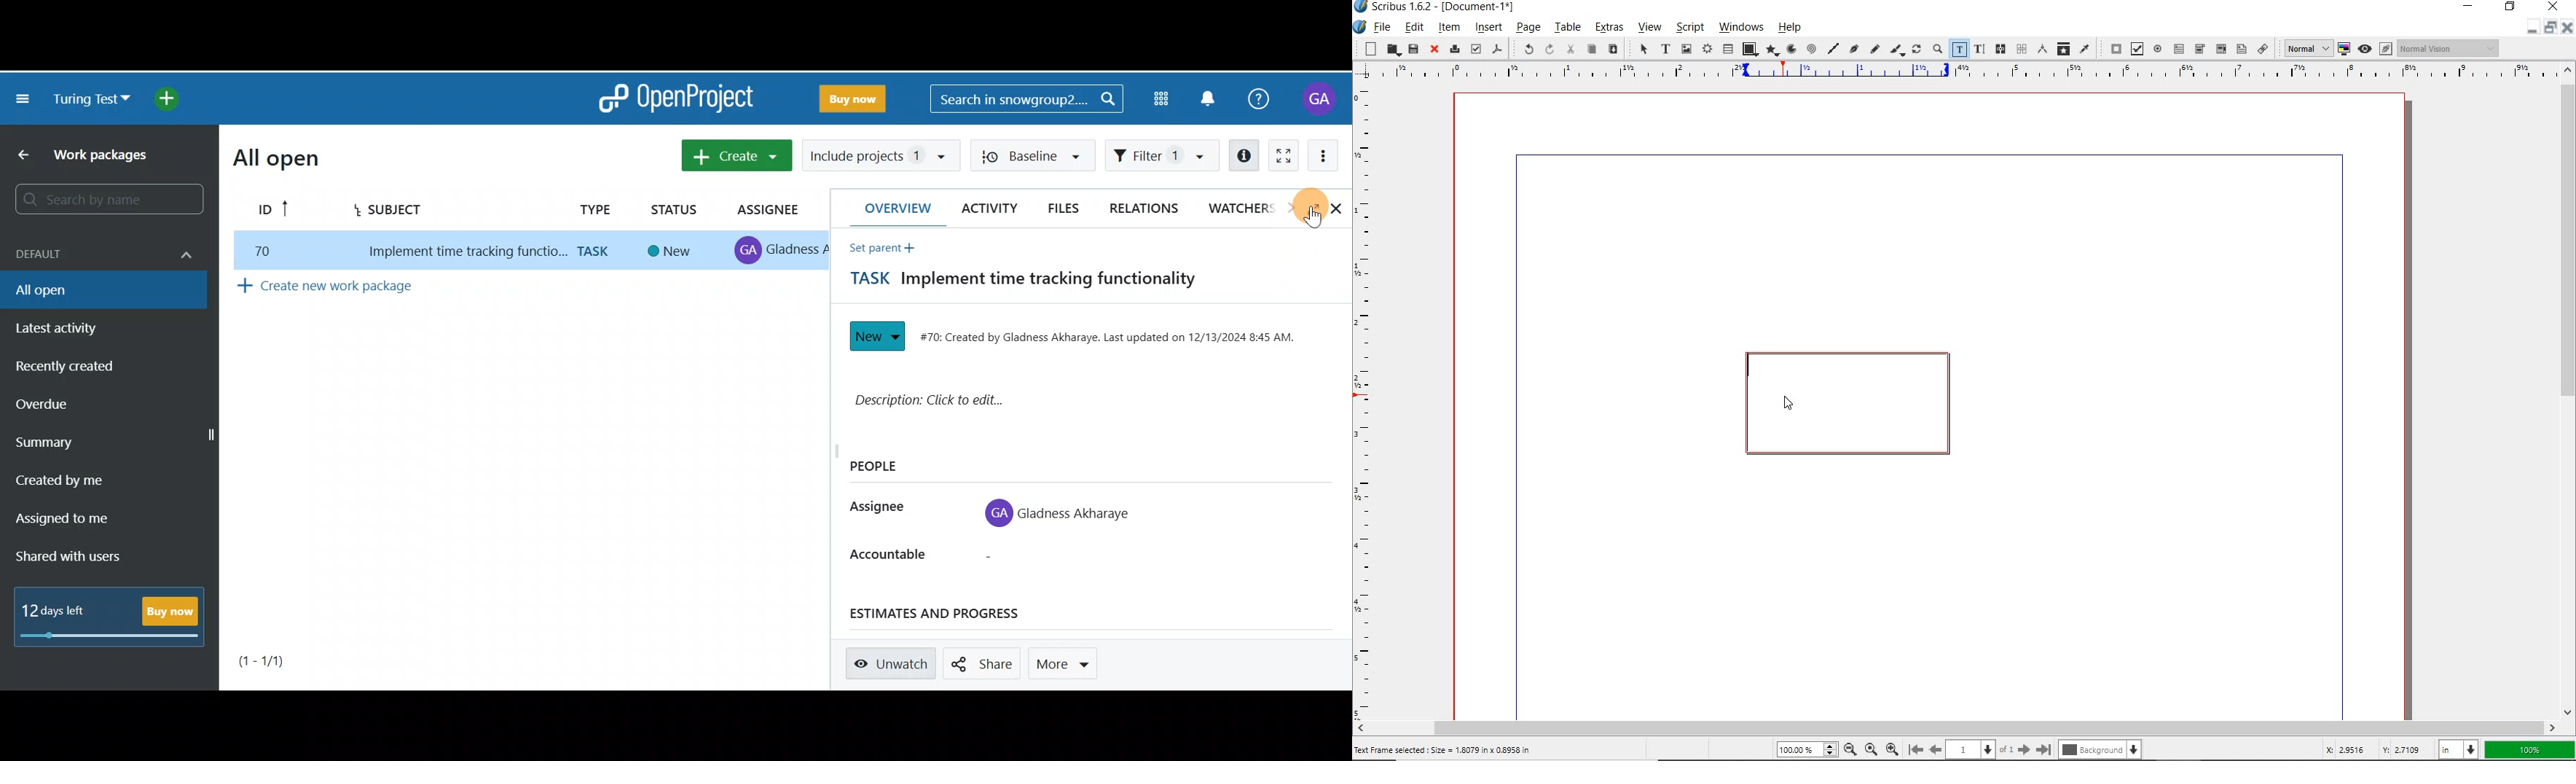 The image size is (2576, 784). Describe the element at coordinates (2387, 48) in the screenshot. I see `Edit in preview mode` at that location.